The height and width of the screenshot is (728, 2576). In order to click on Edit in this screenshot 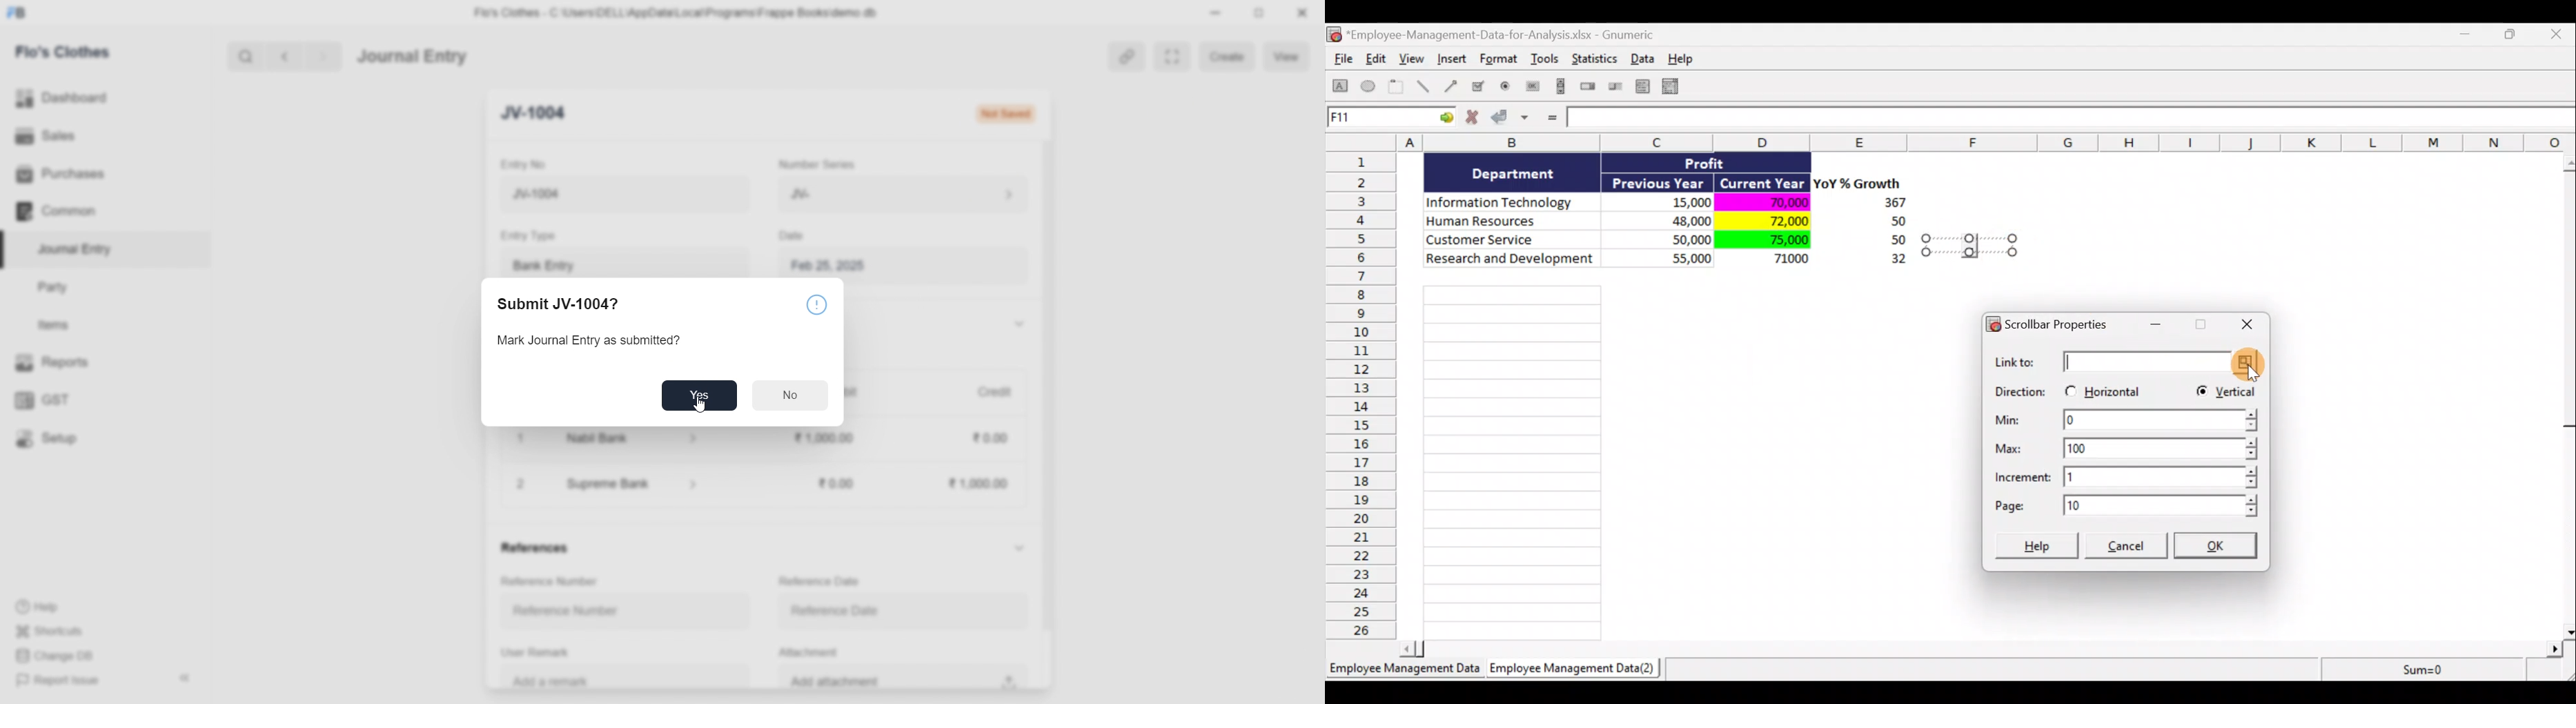, I will do `click(1377, 60)`.